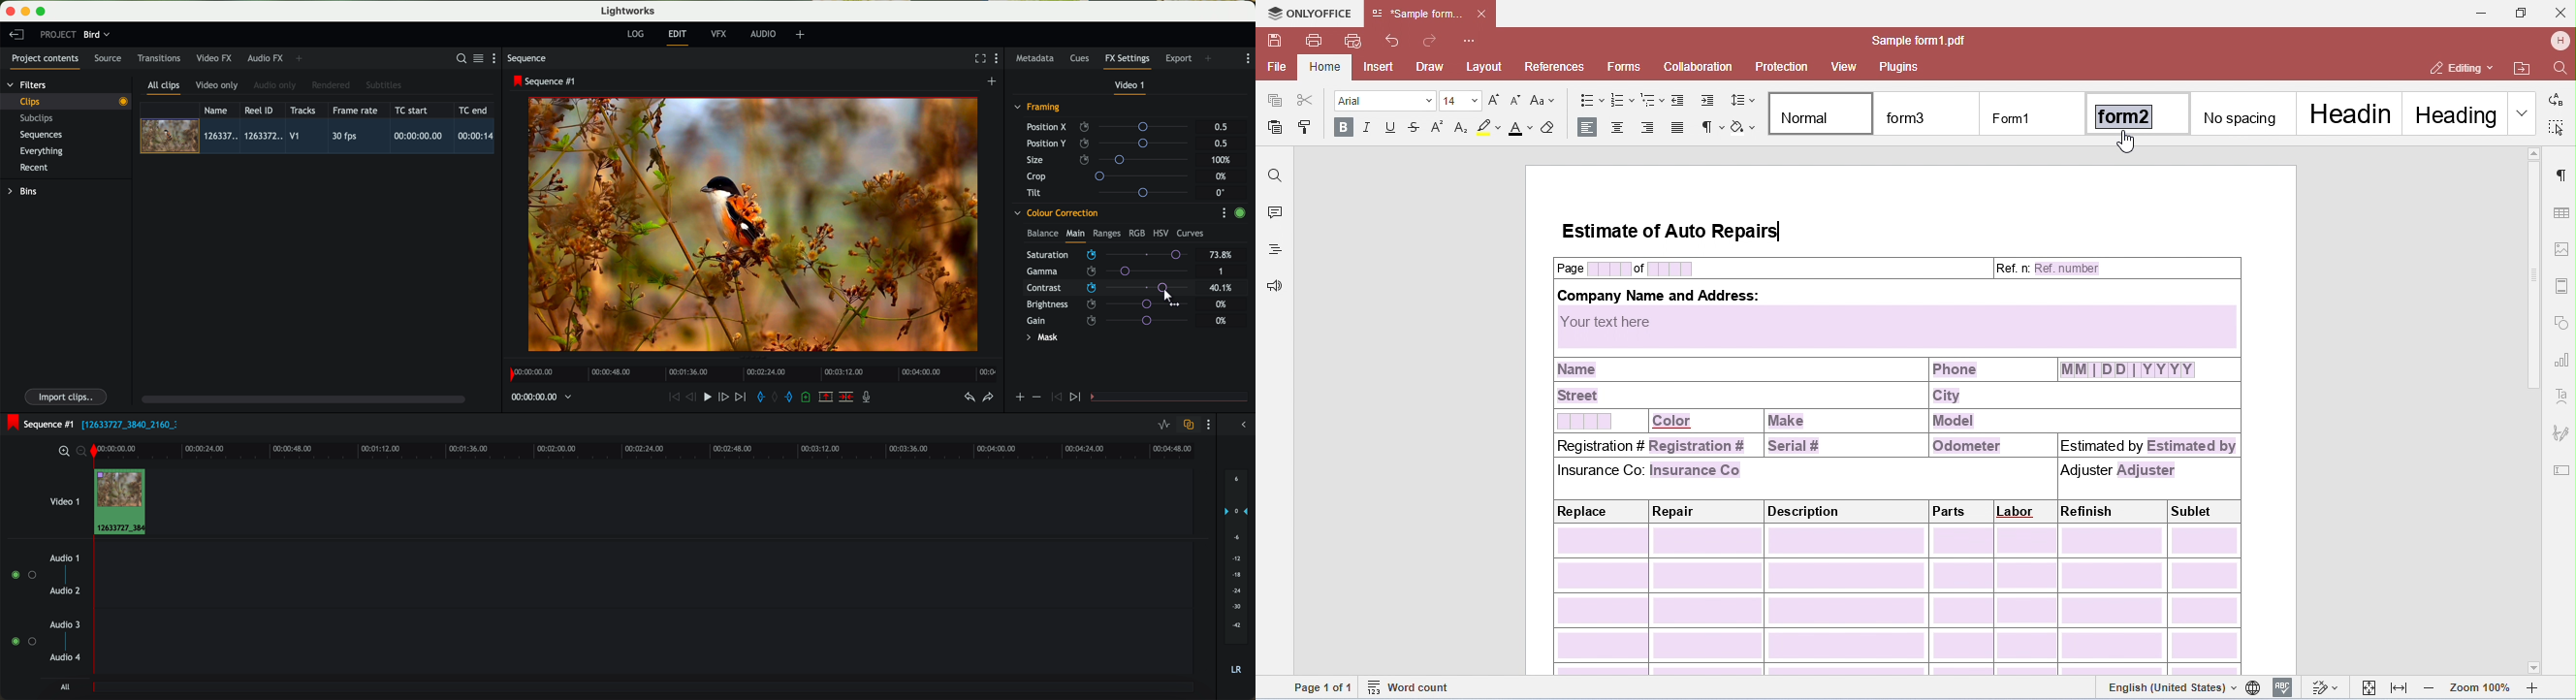 The width and height of the screenshot is (2576, 700). Describe the element at coordinates (124, 503) in the screenshot. I see `drag video to video track 1` at that location.